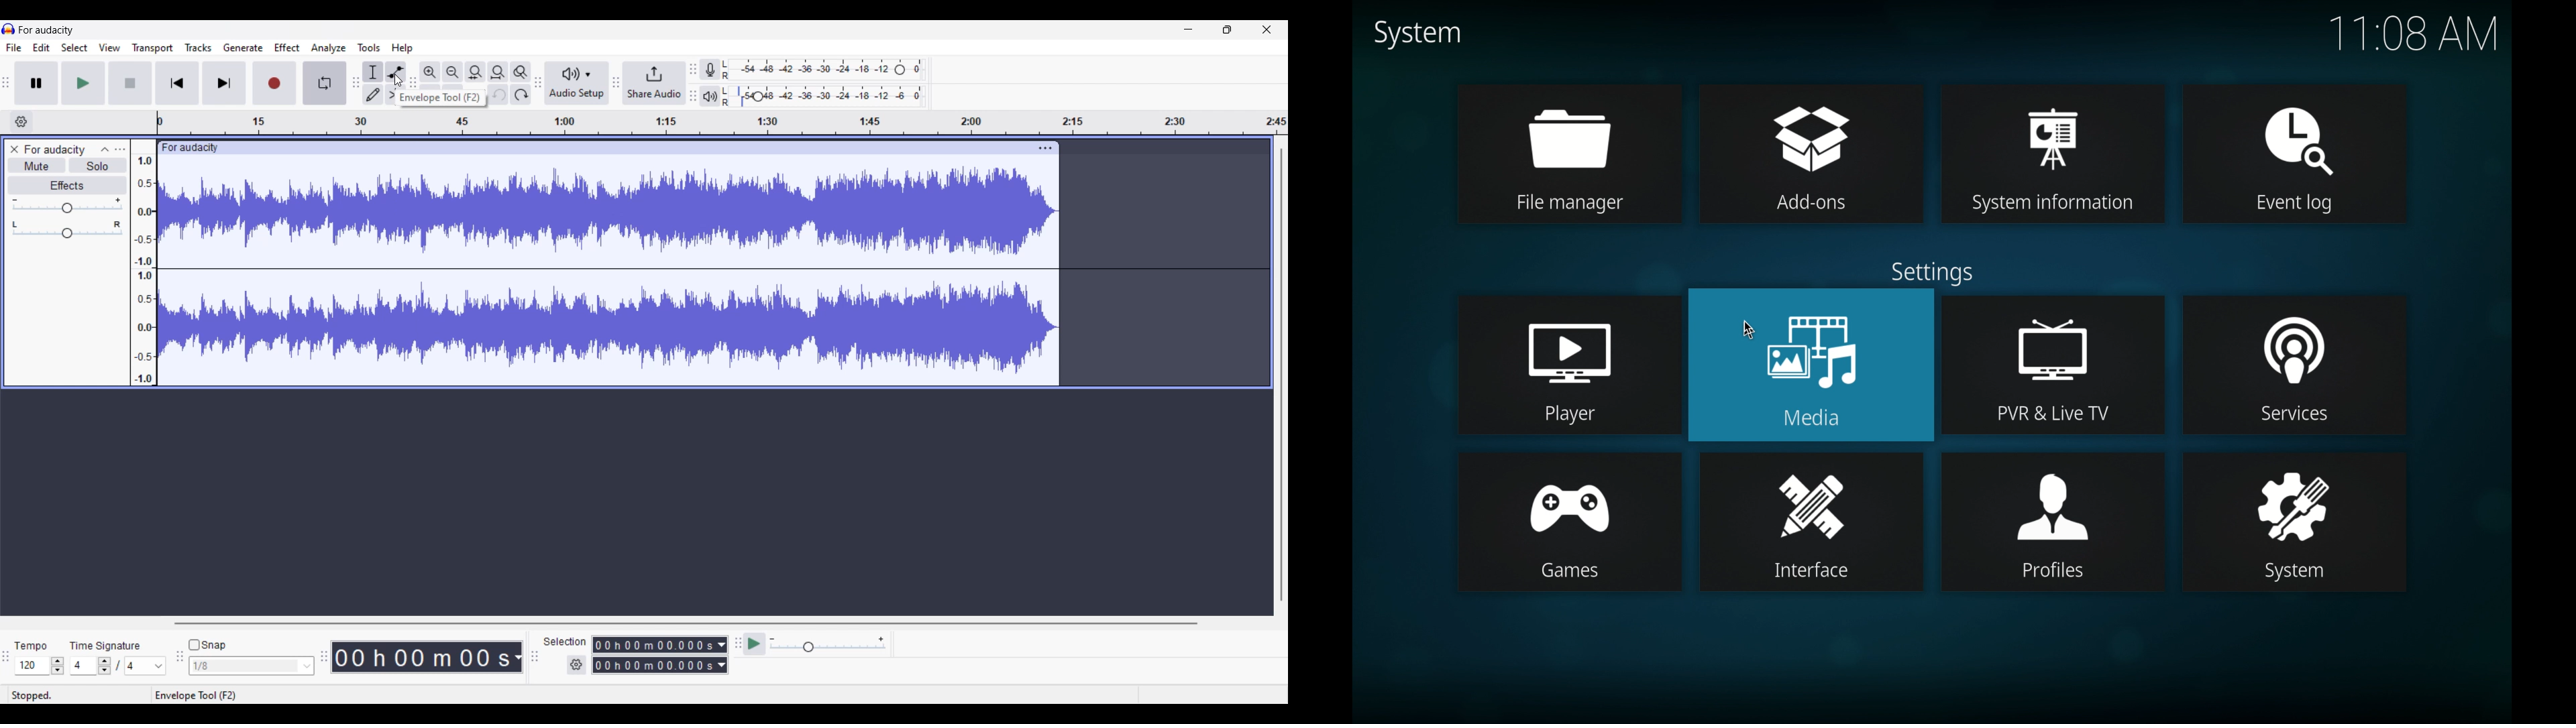 Image resolution: width=2576 pixels, height=728 pixels. Describe the element at coordinates (15, 149) in the screenshot. I see `Close track` at that location.